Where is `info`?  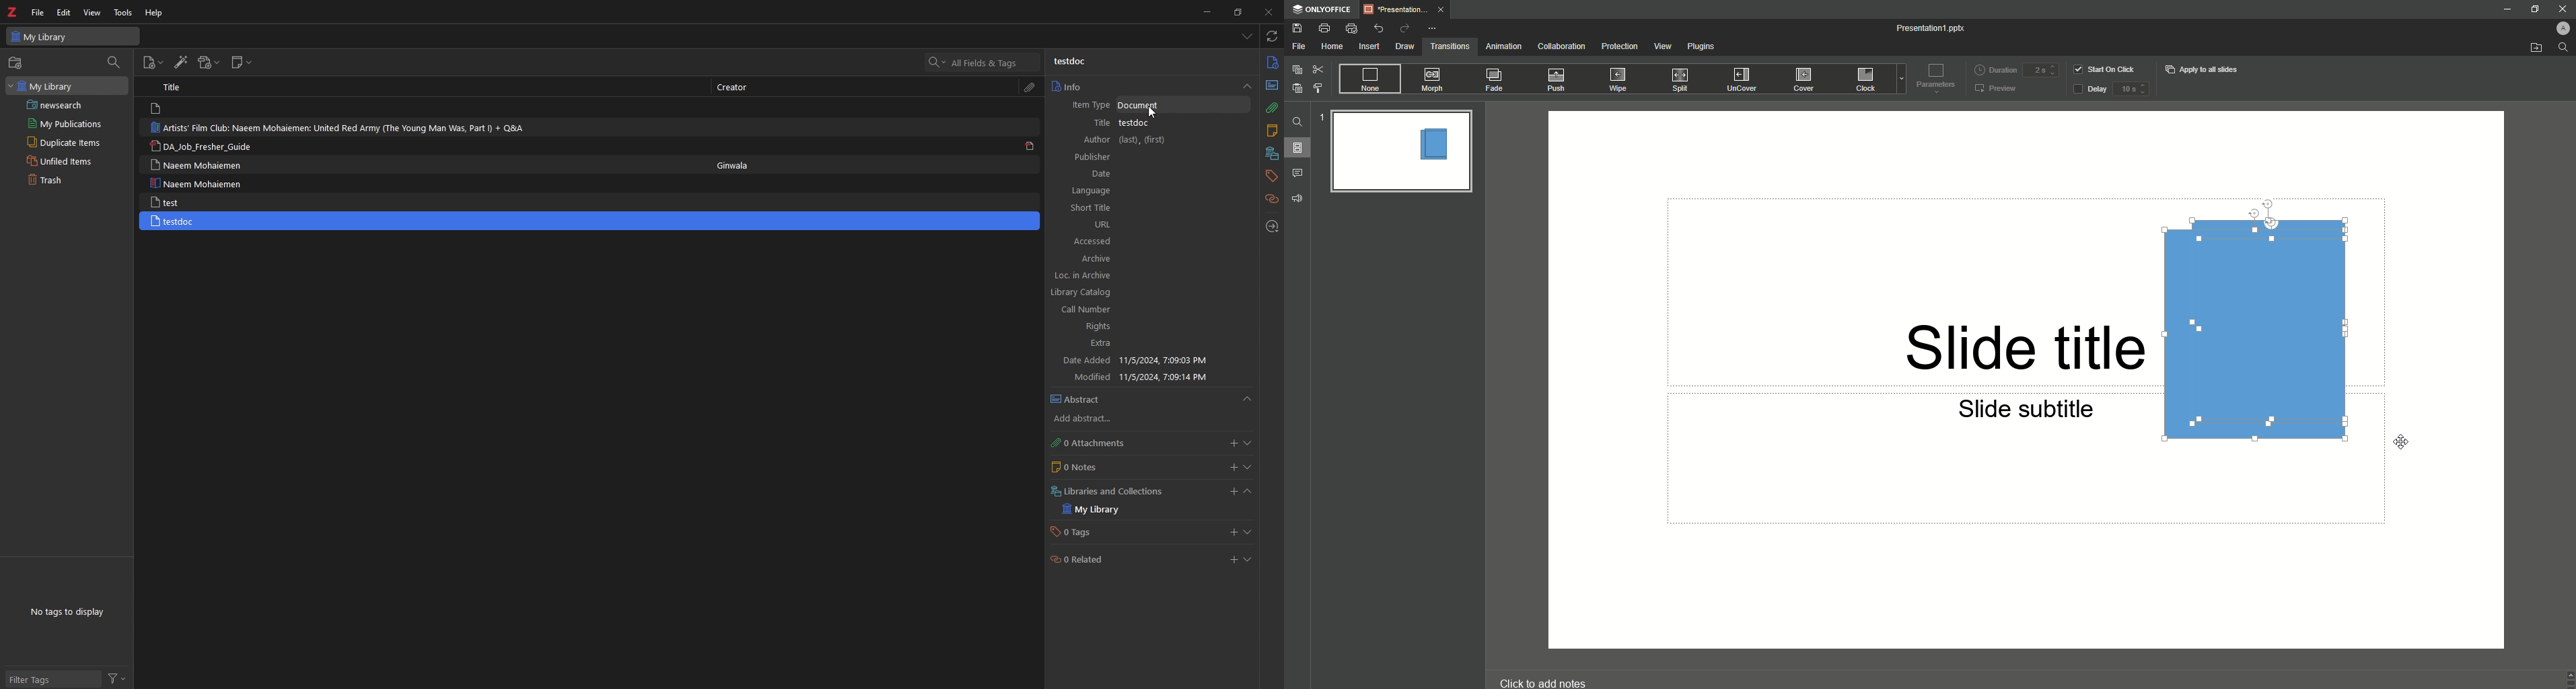 info is located at coordinates (1151, 86).